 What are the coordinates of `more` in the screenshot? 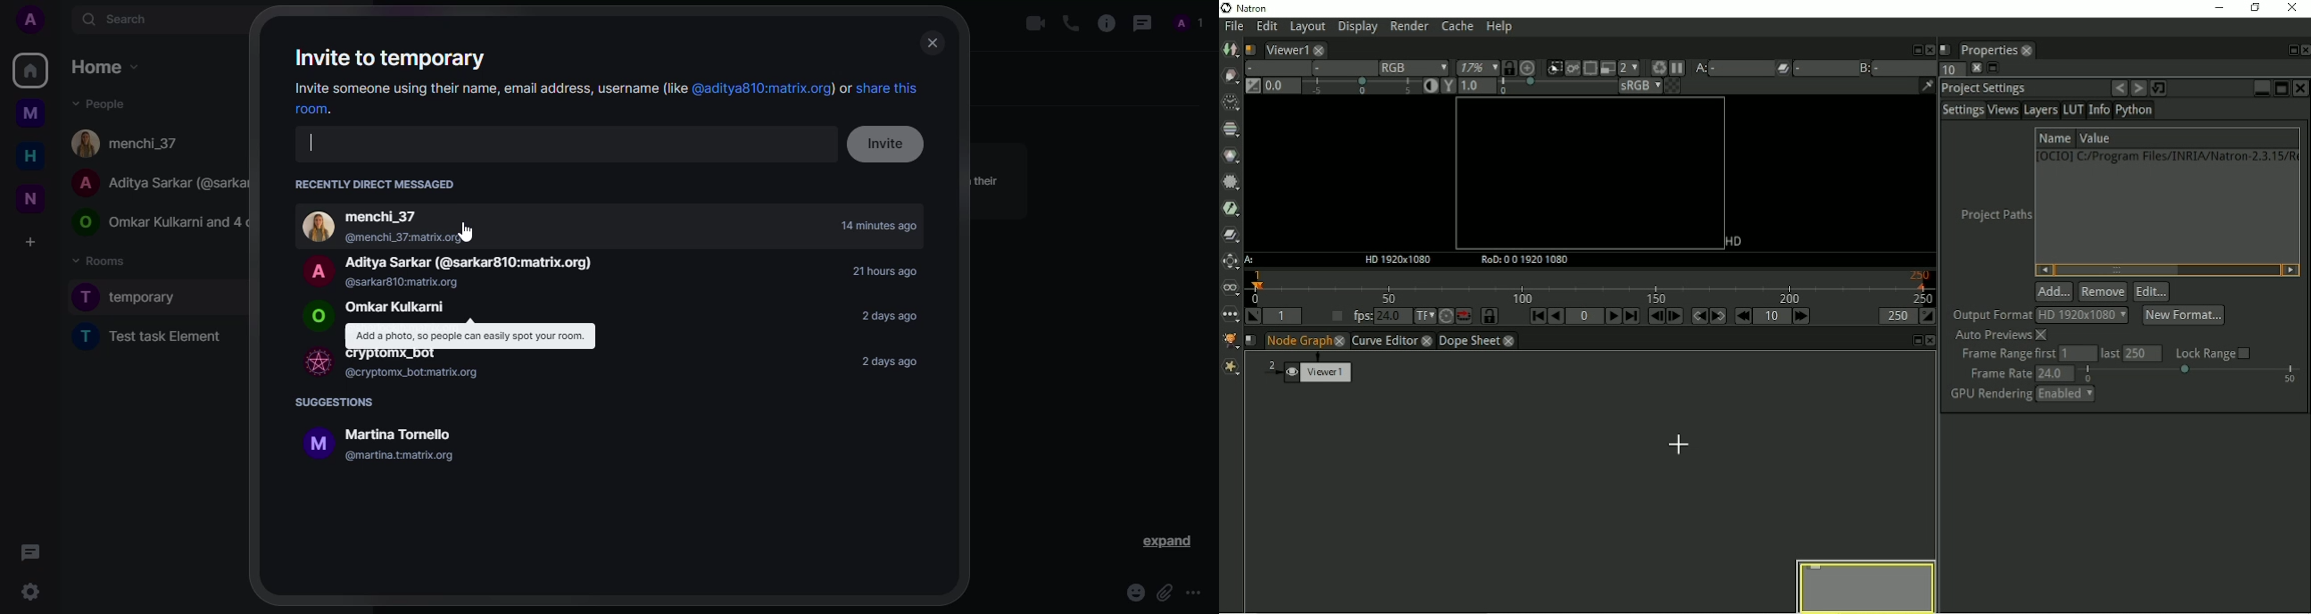 It's located at (1199, 593).